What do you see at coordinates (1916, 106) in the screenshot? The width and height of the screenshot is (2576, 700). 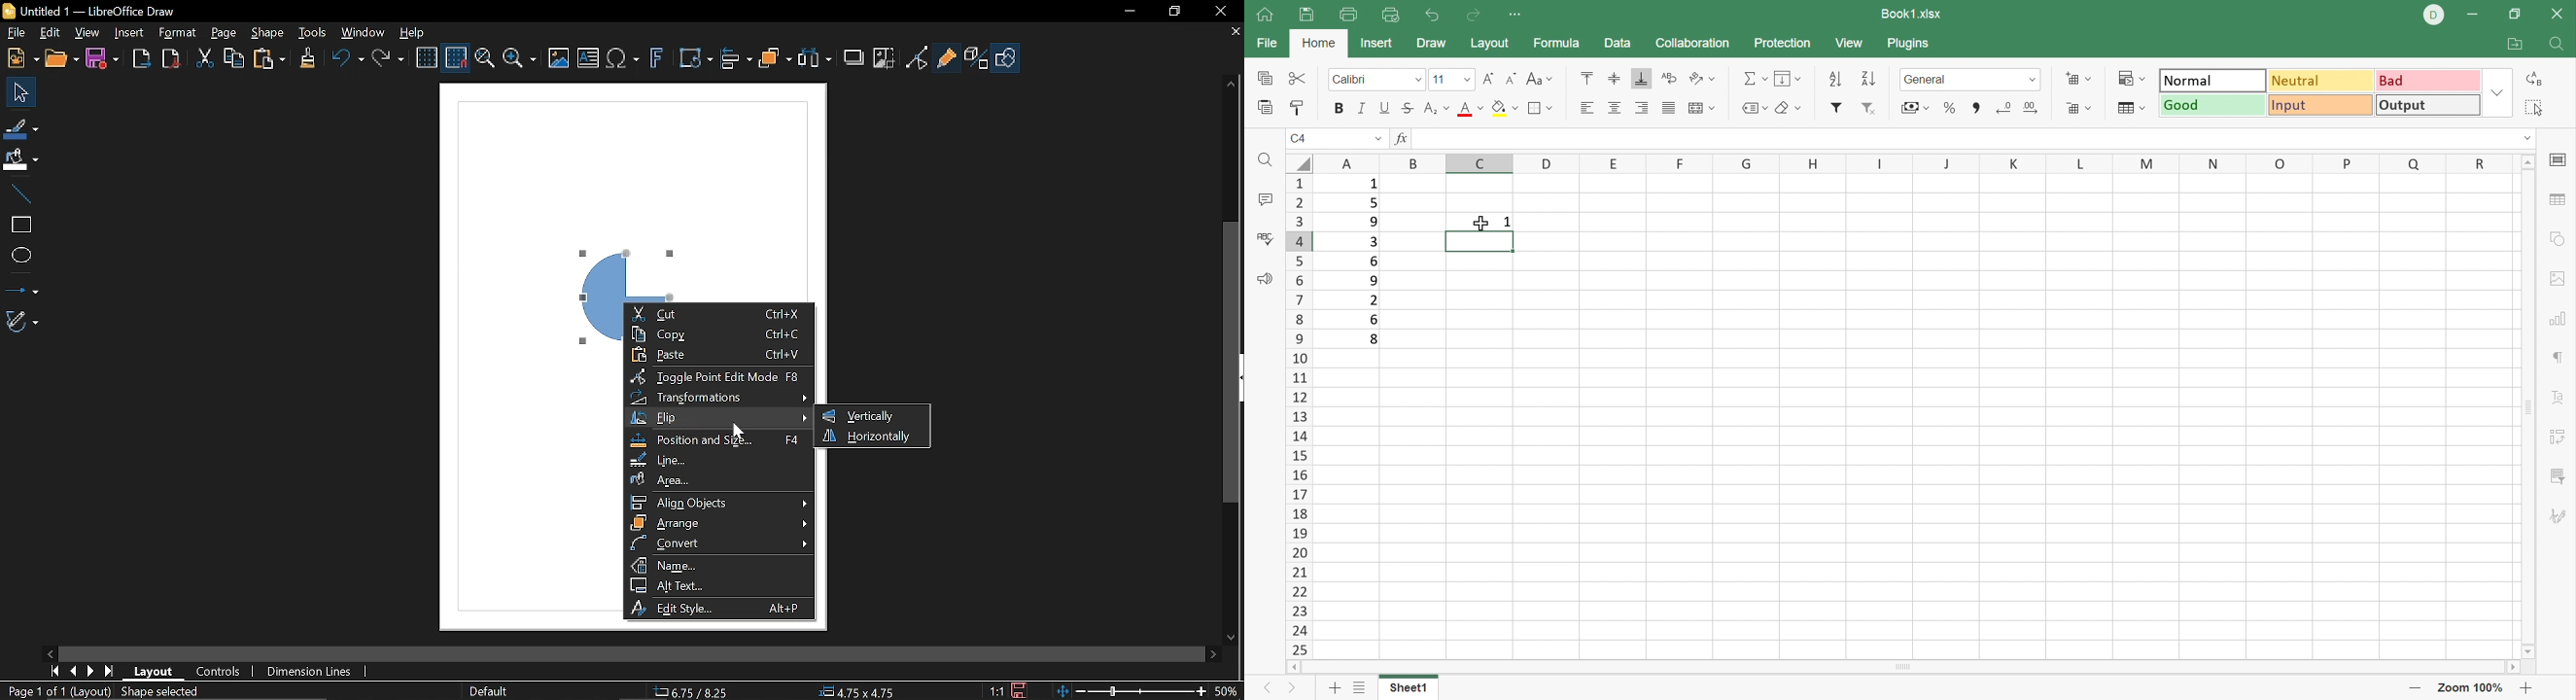 I see `Accounting style` at bounding box center [1916, 106].